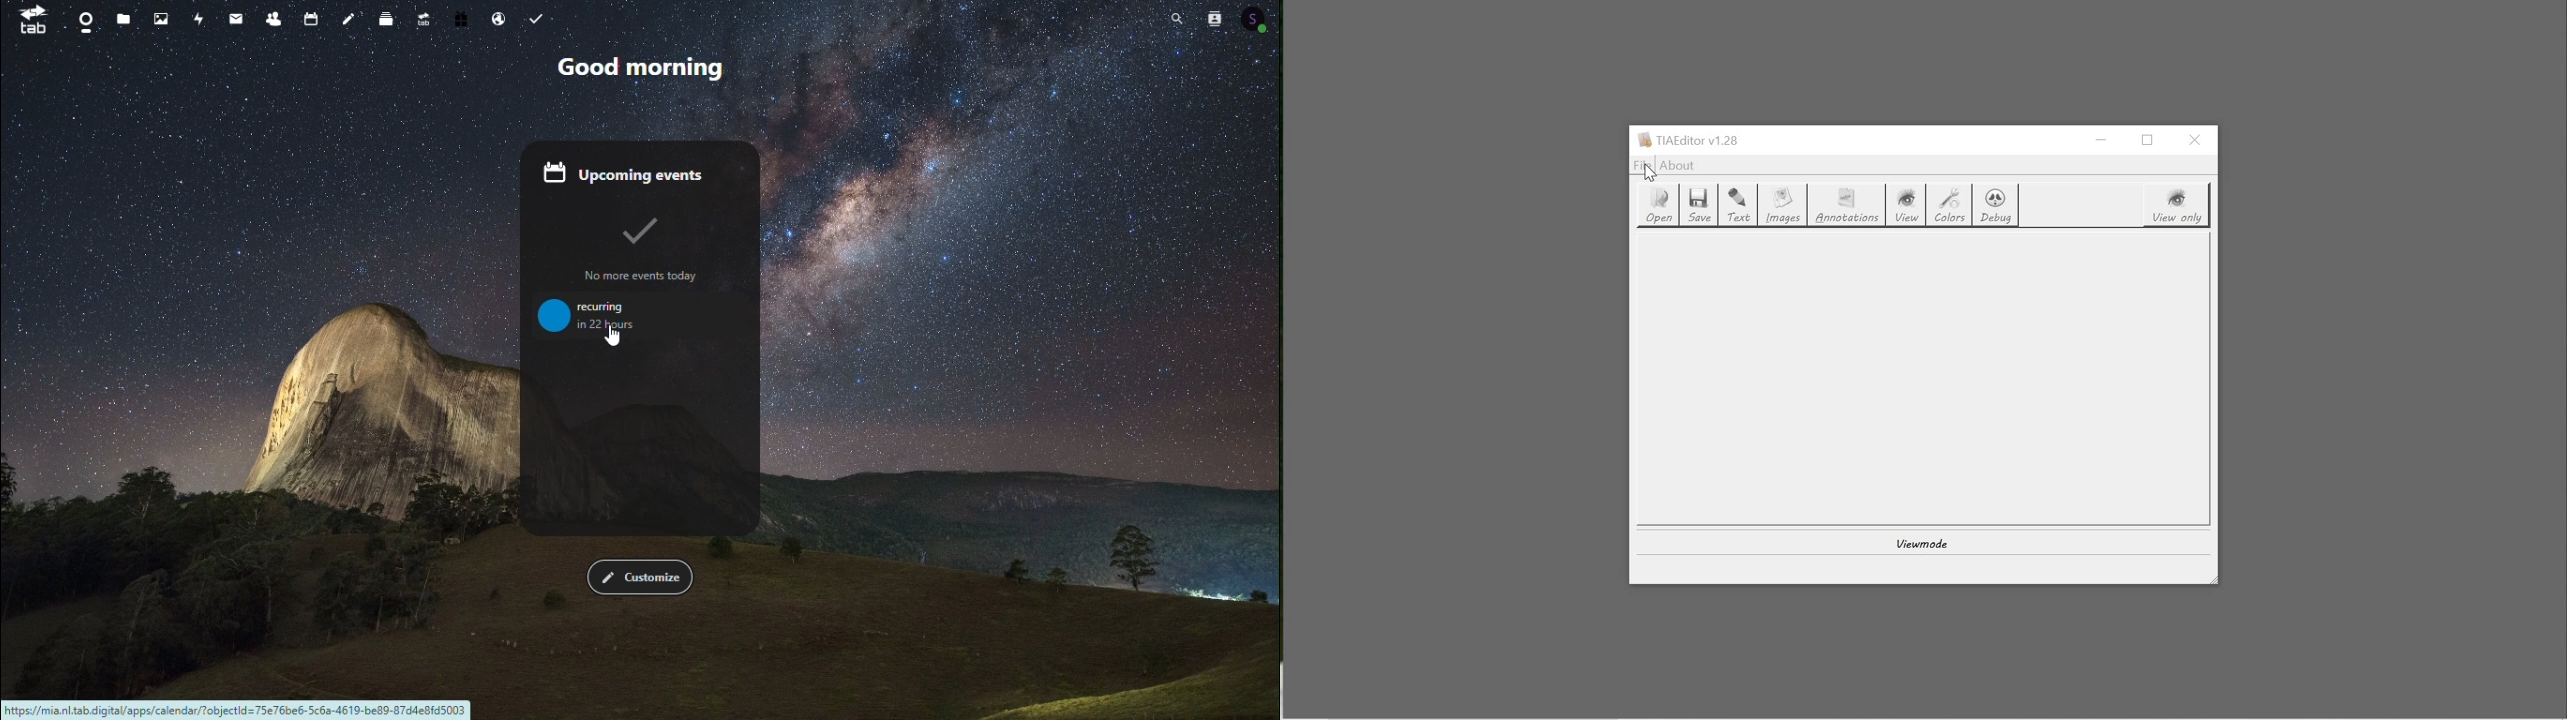 The height and width of the screenshot is (728, 2576). Describe the element at coordinates (499, 18) in the screenshot. I see `Email hosting` at that location.